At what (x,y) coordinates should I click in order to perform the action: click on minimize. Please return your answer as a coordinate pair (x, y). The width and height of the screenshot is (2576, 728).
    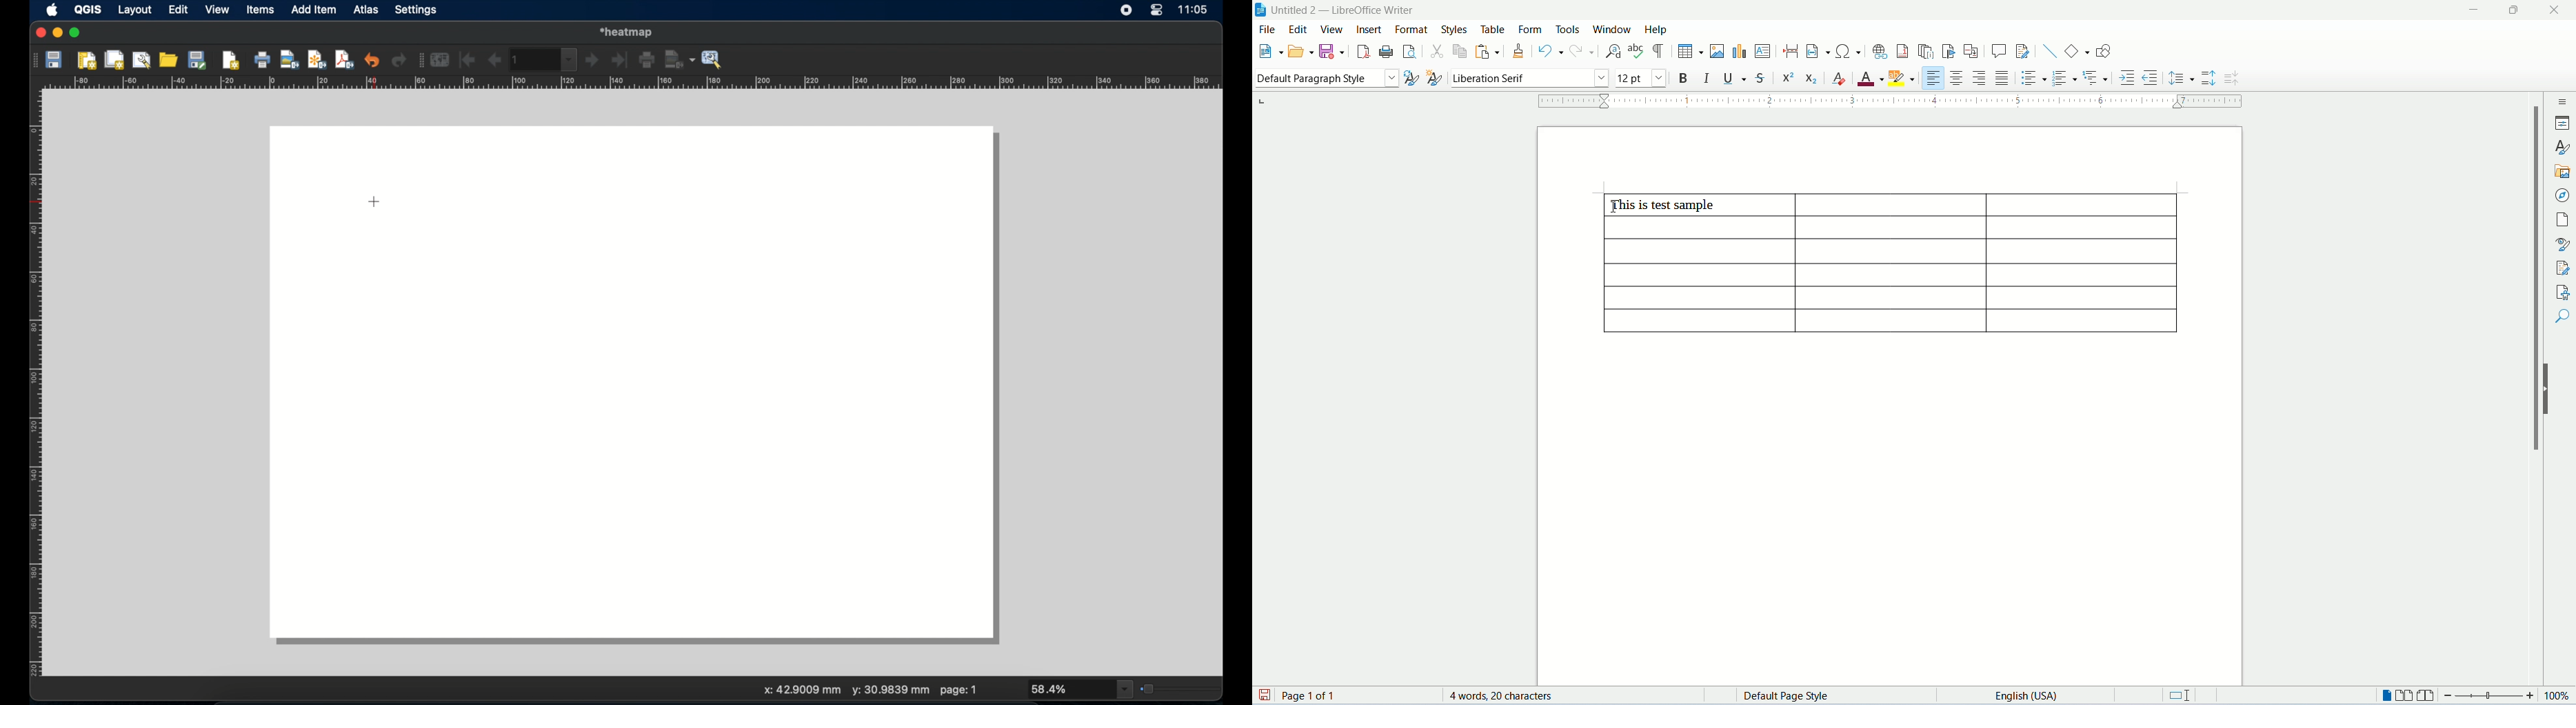
    Looking at the image, I should click on (58, 33).